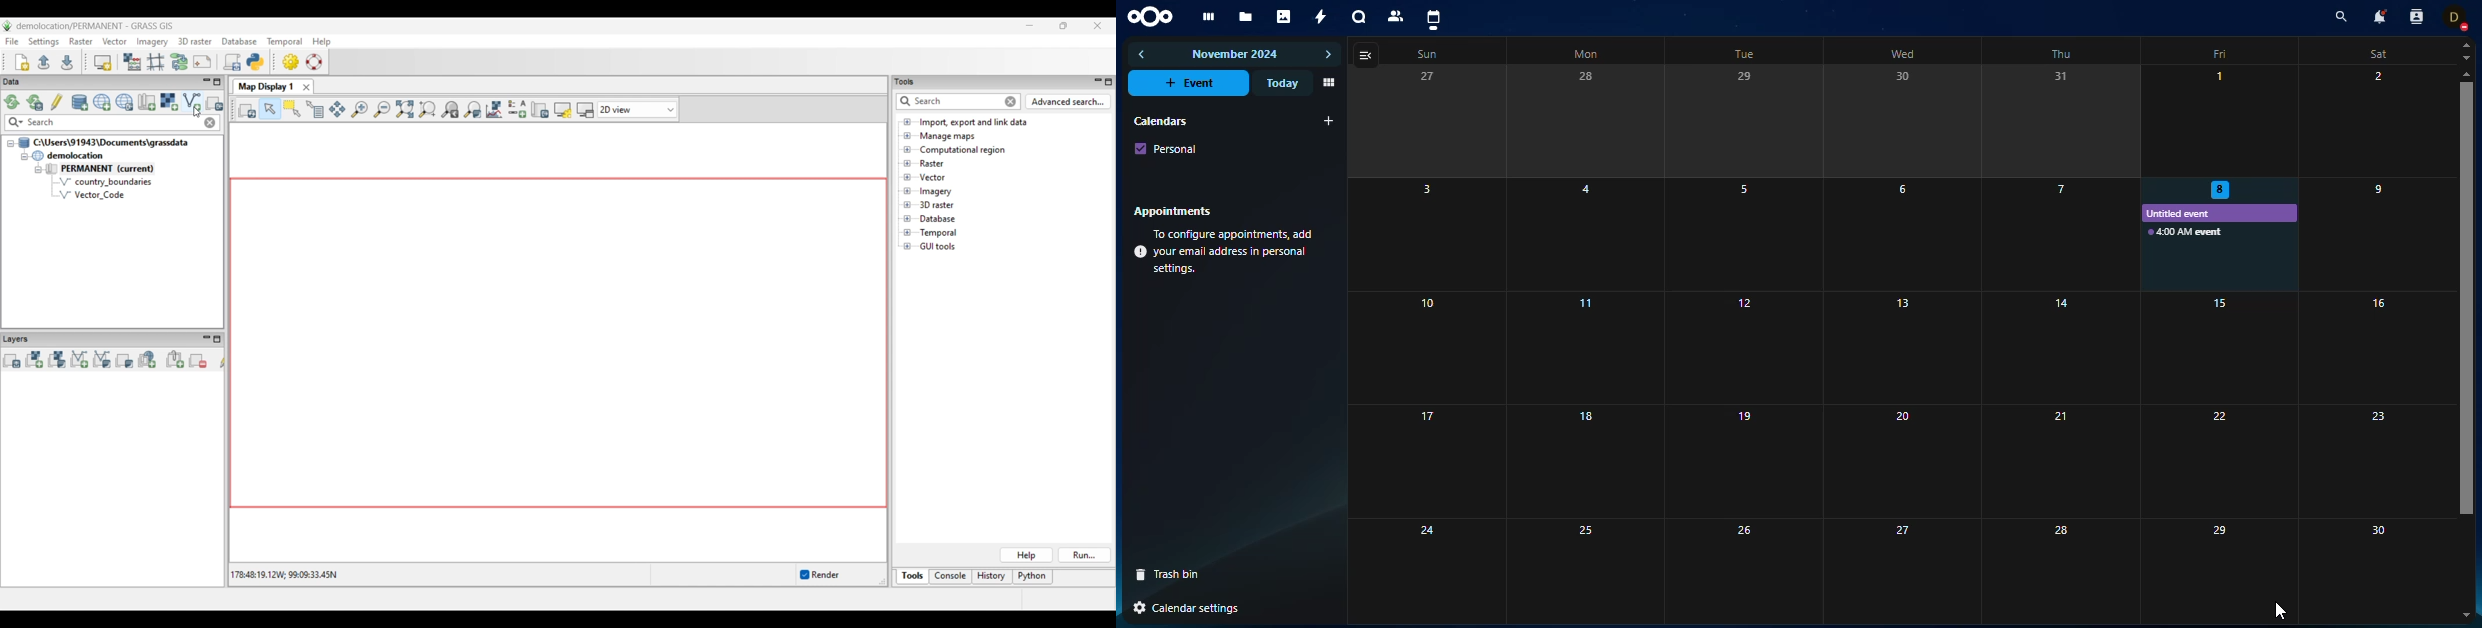  I want to click on contact, so click(1397, 16).